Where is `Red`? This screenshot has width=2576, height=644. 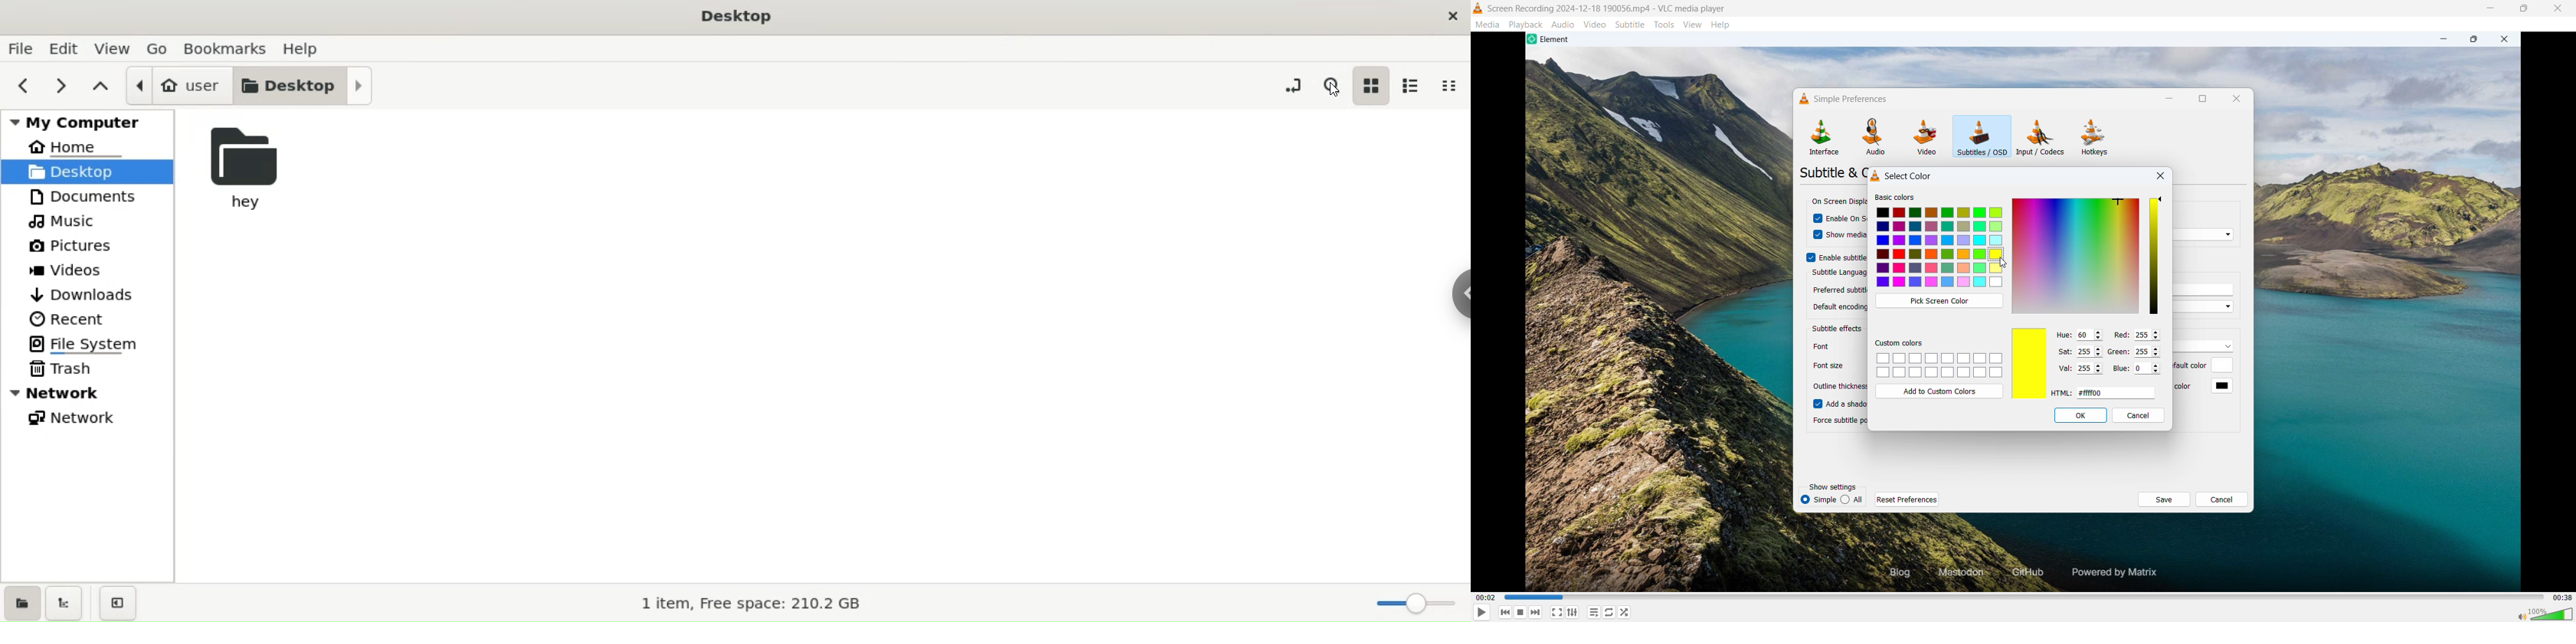
Red is located at coordinates (2120, 335).